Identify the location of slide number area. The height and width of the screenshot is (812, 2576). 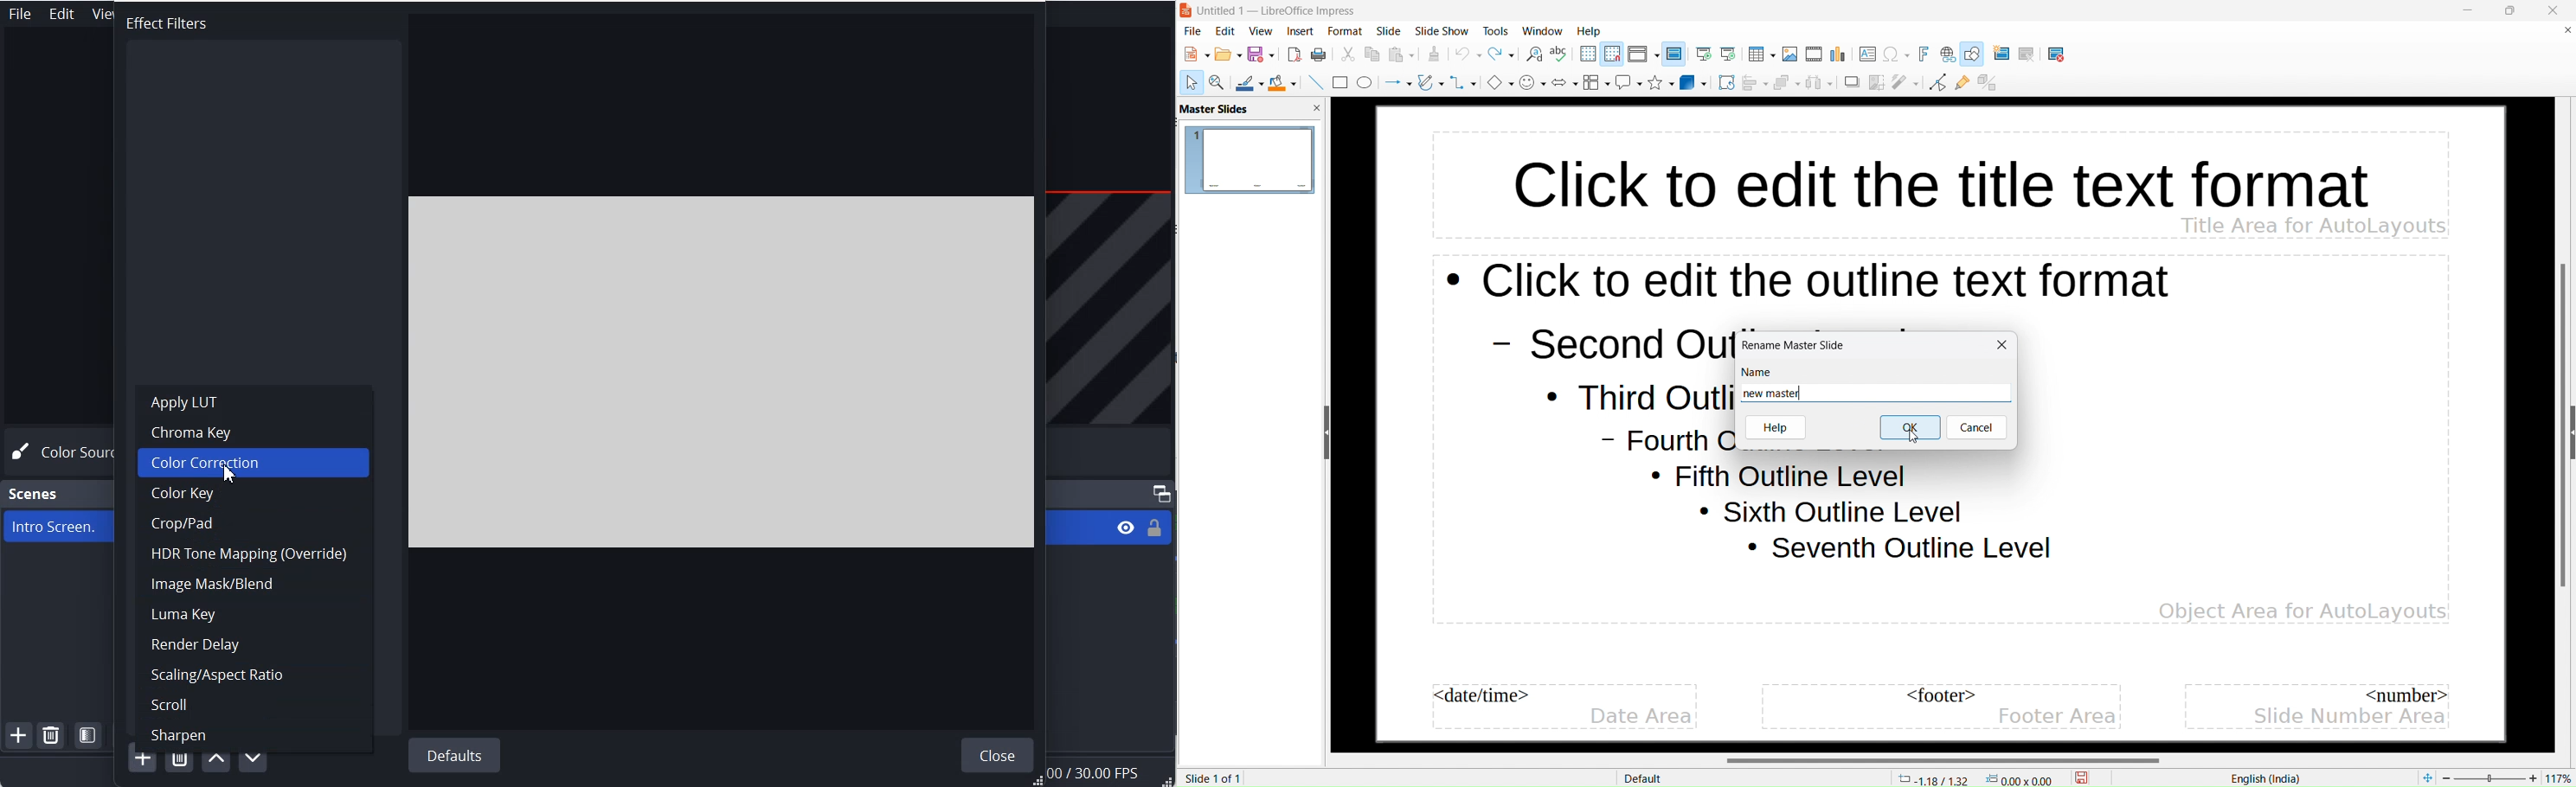
(2347, 717).